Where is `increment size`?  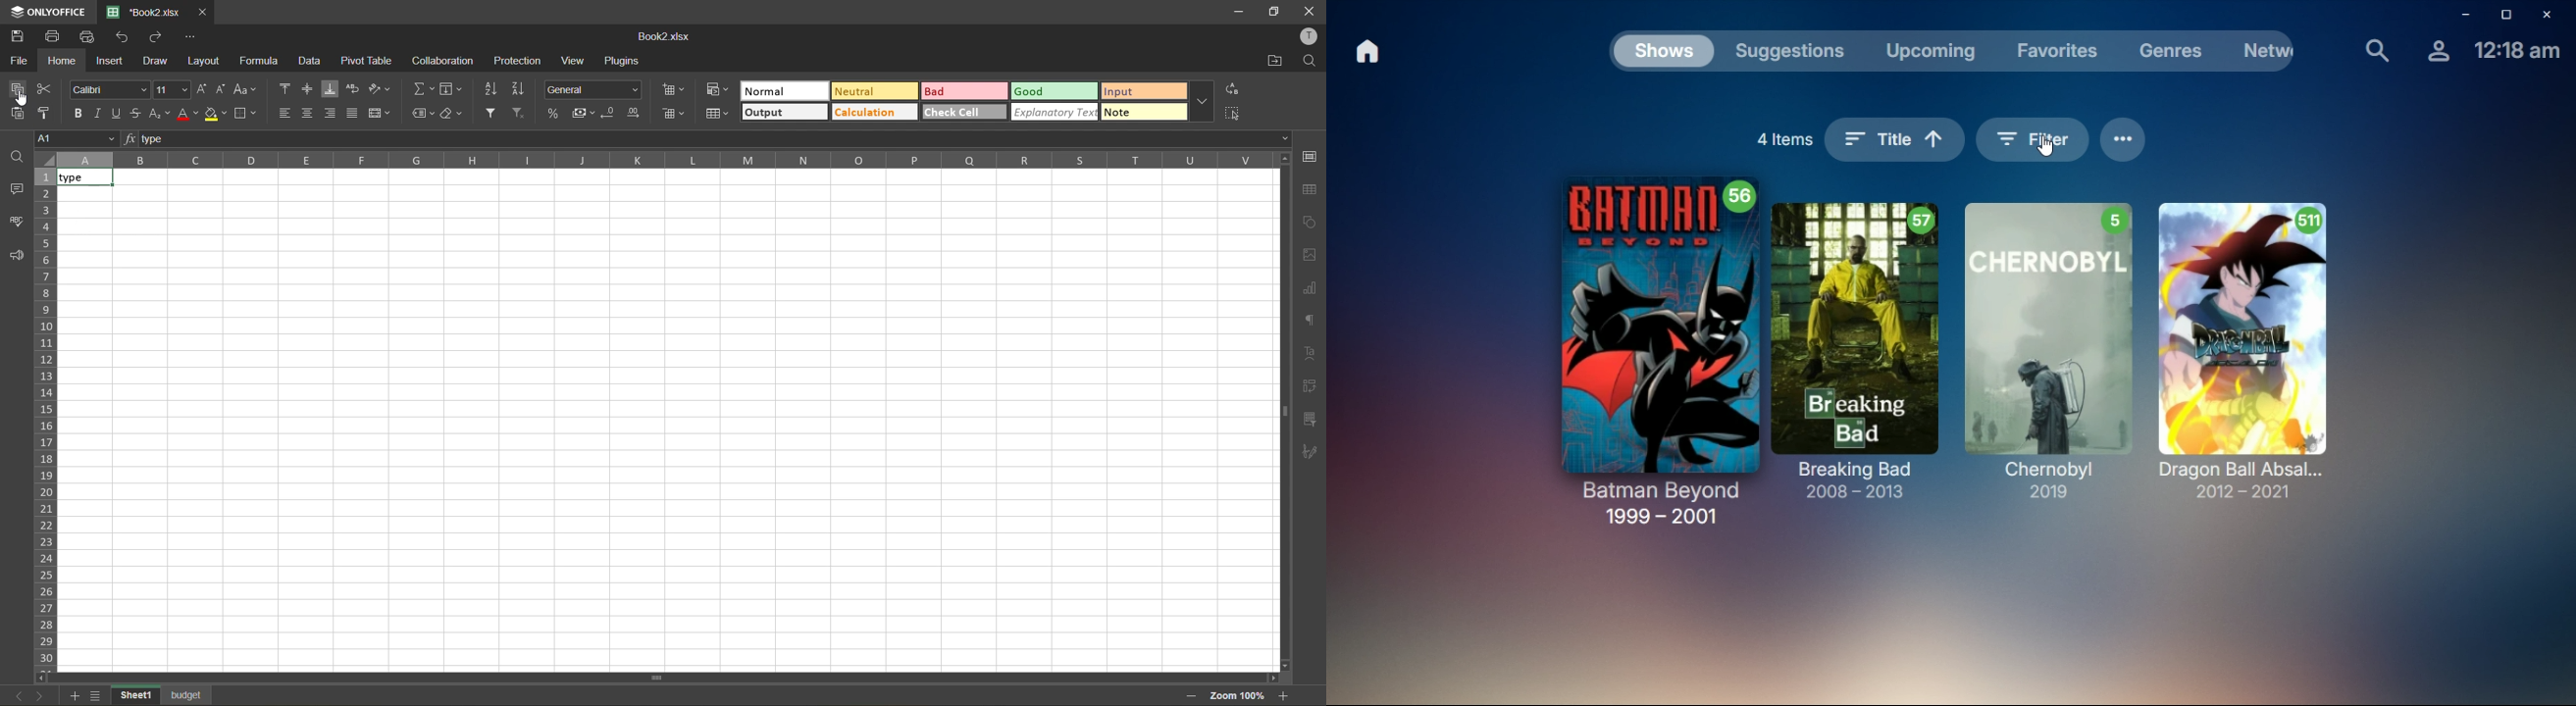
increment size is located at coordinates (202, 88).